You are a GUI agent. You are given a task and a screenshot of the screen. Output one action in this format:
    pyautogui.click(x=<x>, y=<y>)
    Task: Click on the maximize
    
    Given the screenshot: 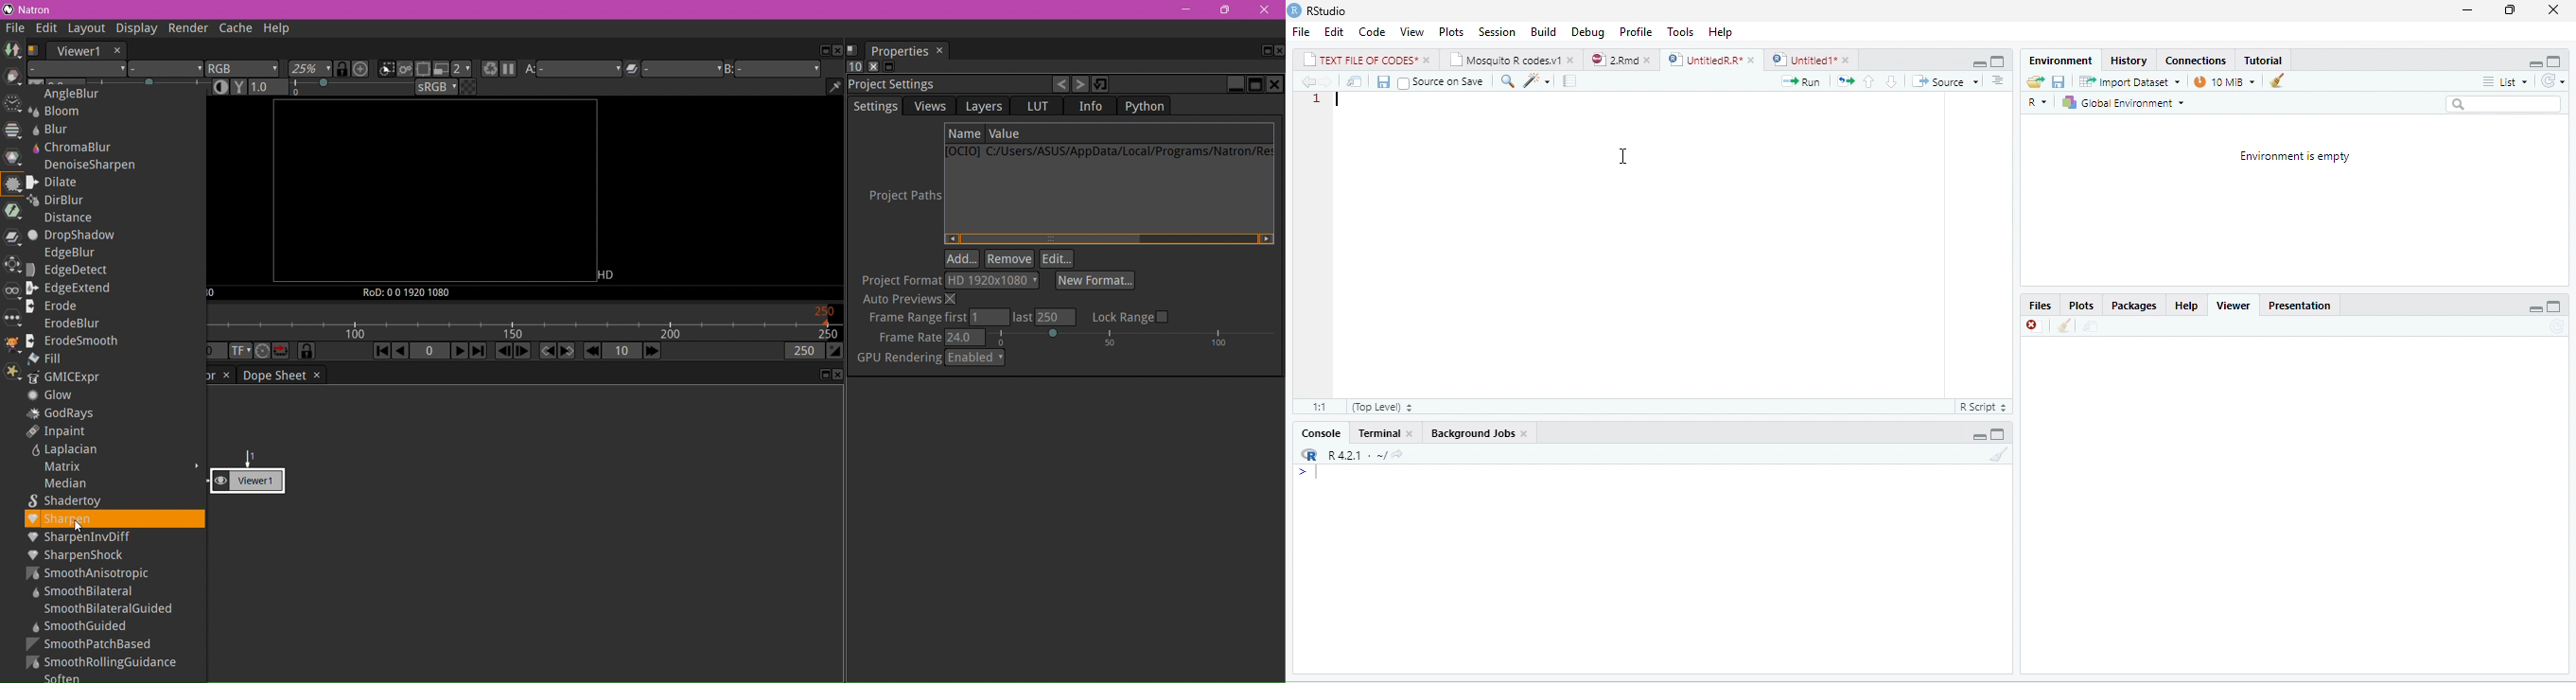 What is the action you would take?
    pyautogui.click(x=1981, y=61)
    